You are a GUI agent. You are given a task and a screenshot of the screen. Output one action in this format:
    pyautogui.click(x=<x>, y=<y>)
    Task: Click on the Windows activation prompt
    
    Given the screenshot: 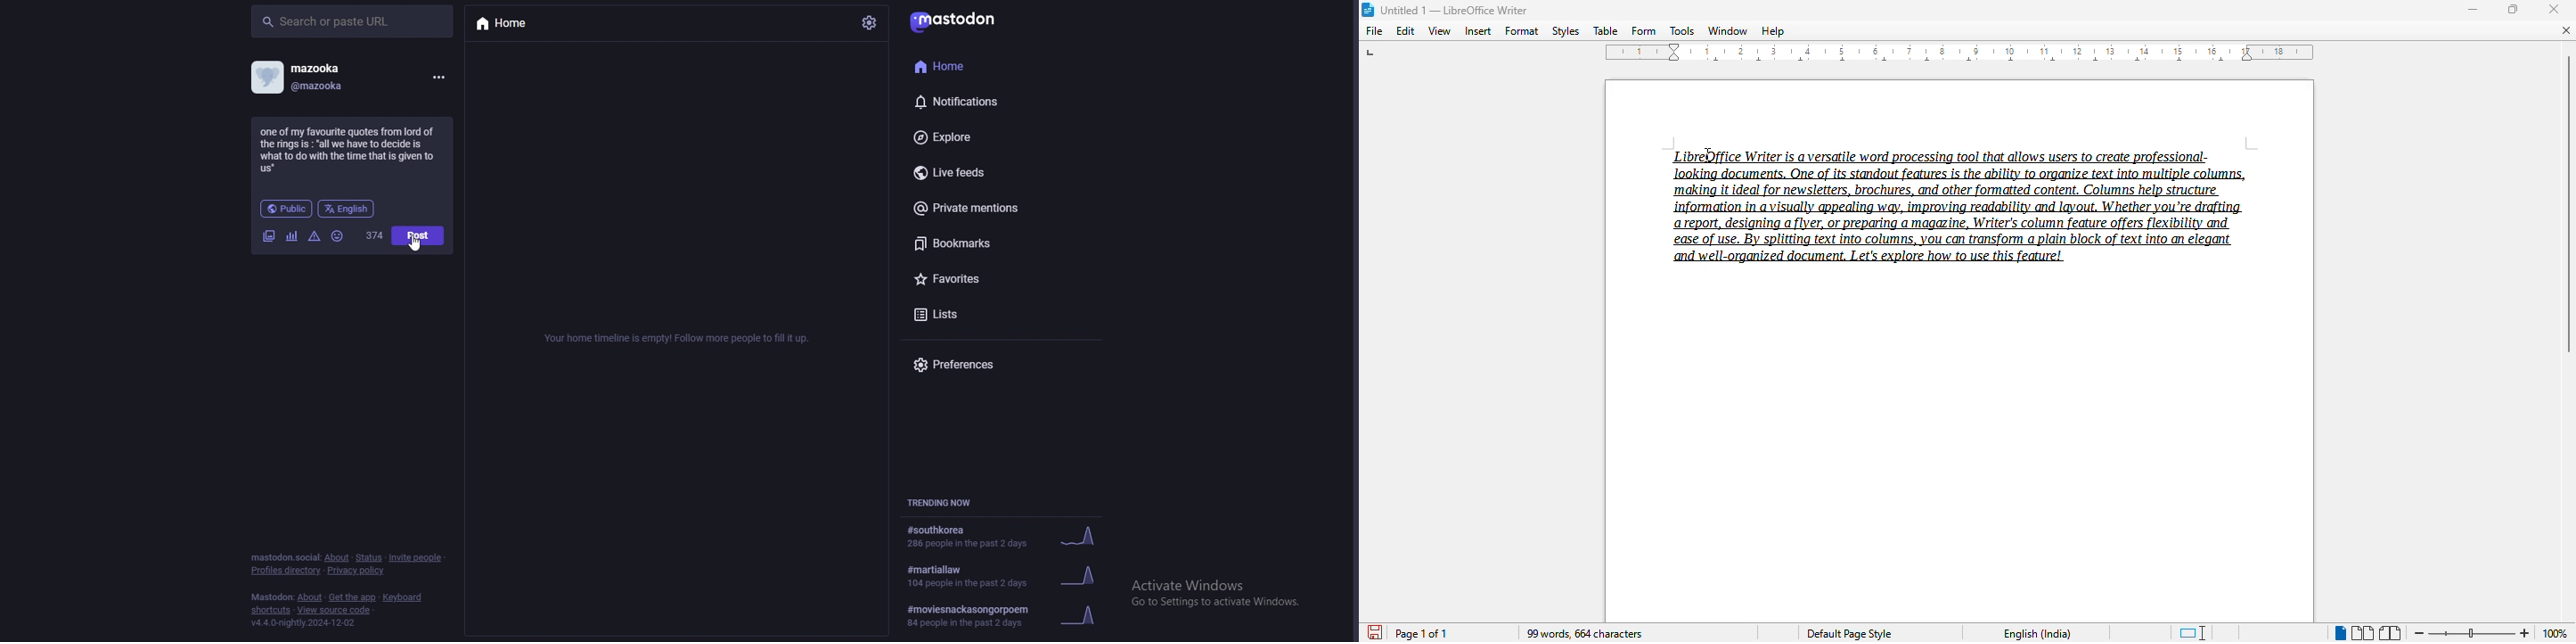 What is the action you would take?
    pyautogui.click(x=1228, y=592)
    